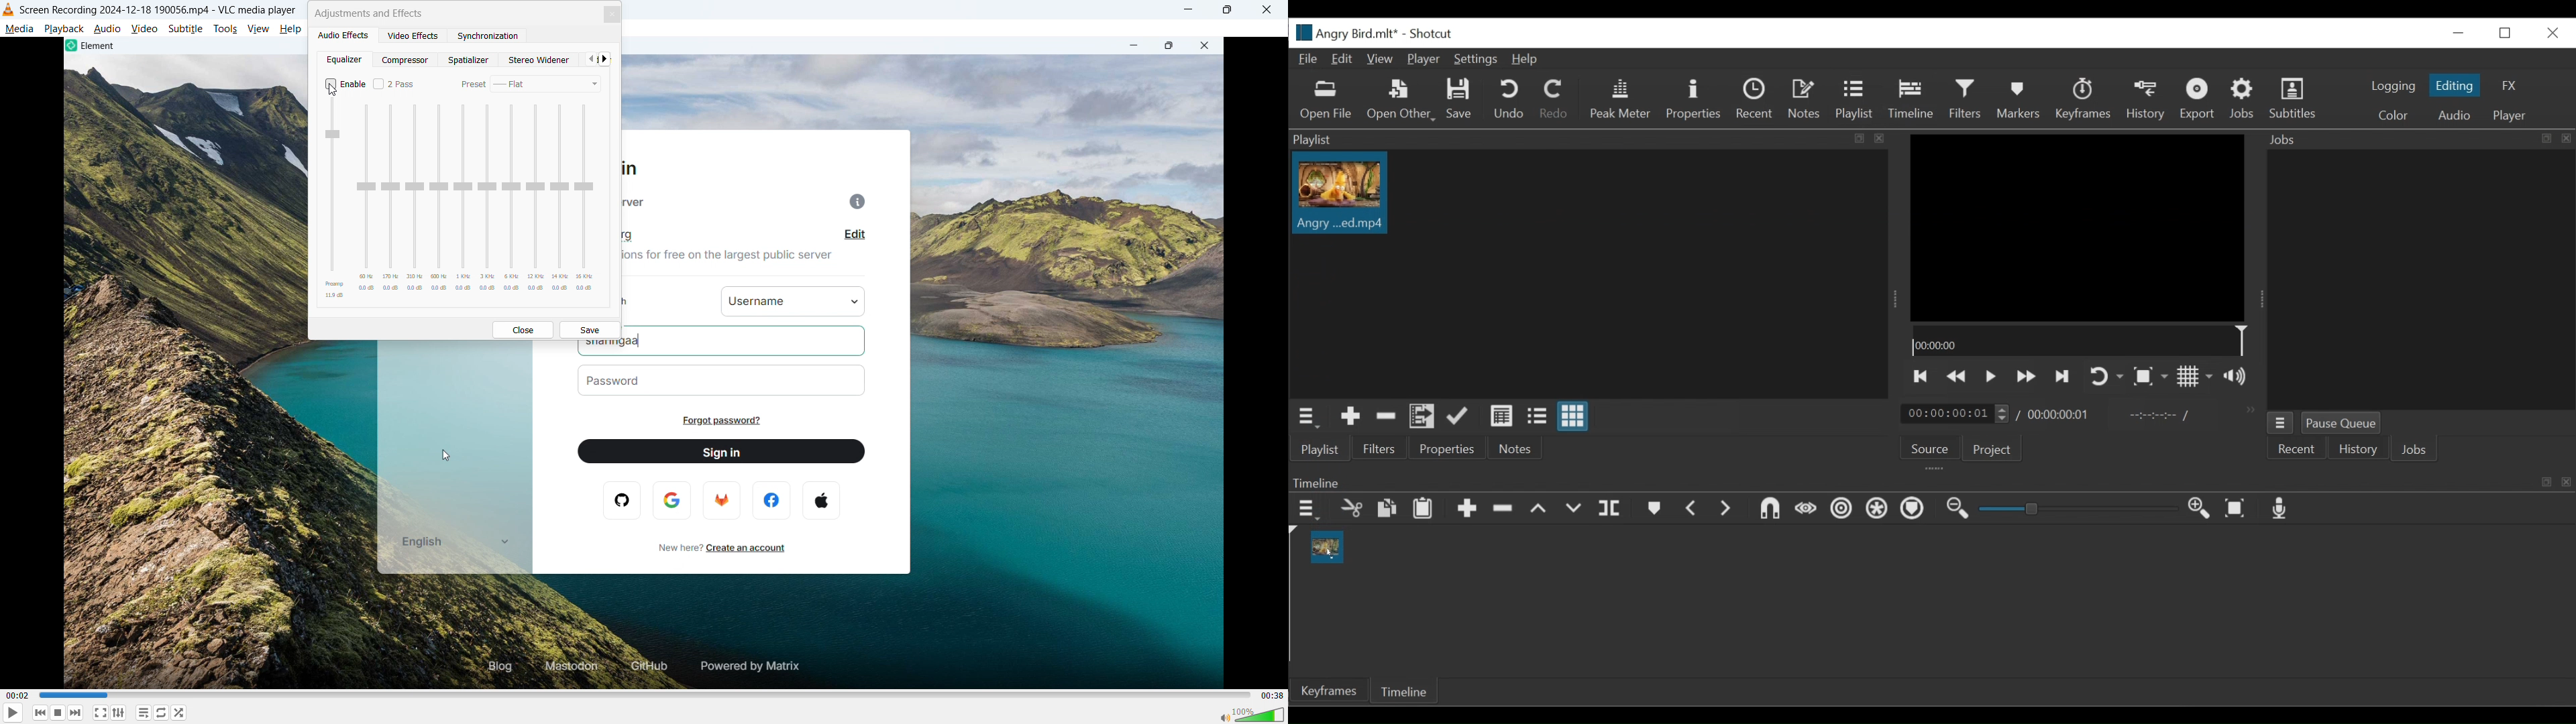 Image resolution: width=2576 pixels, height=728 pixels. What do you see at coordinates (2201, 510) in the screenshot?
I see `Zoom timeline in` at bounding box center [2201, 510].